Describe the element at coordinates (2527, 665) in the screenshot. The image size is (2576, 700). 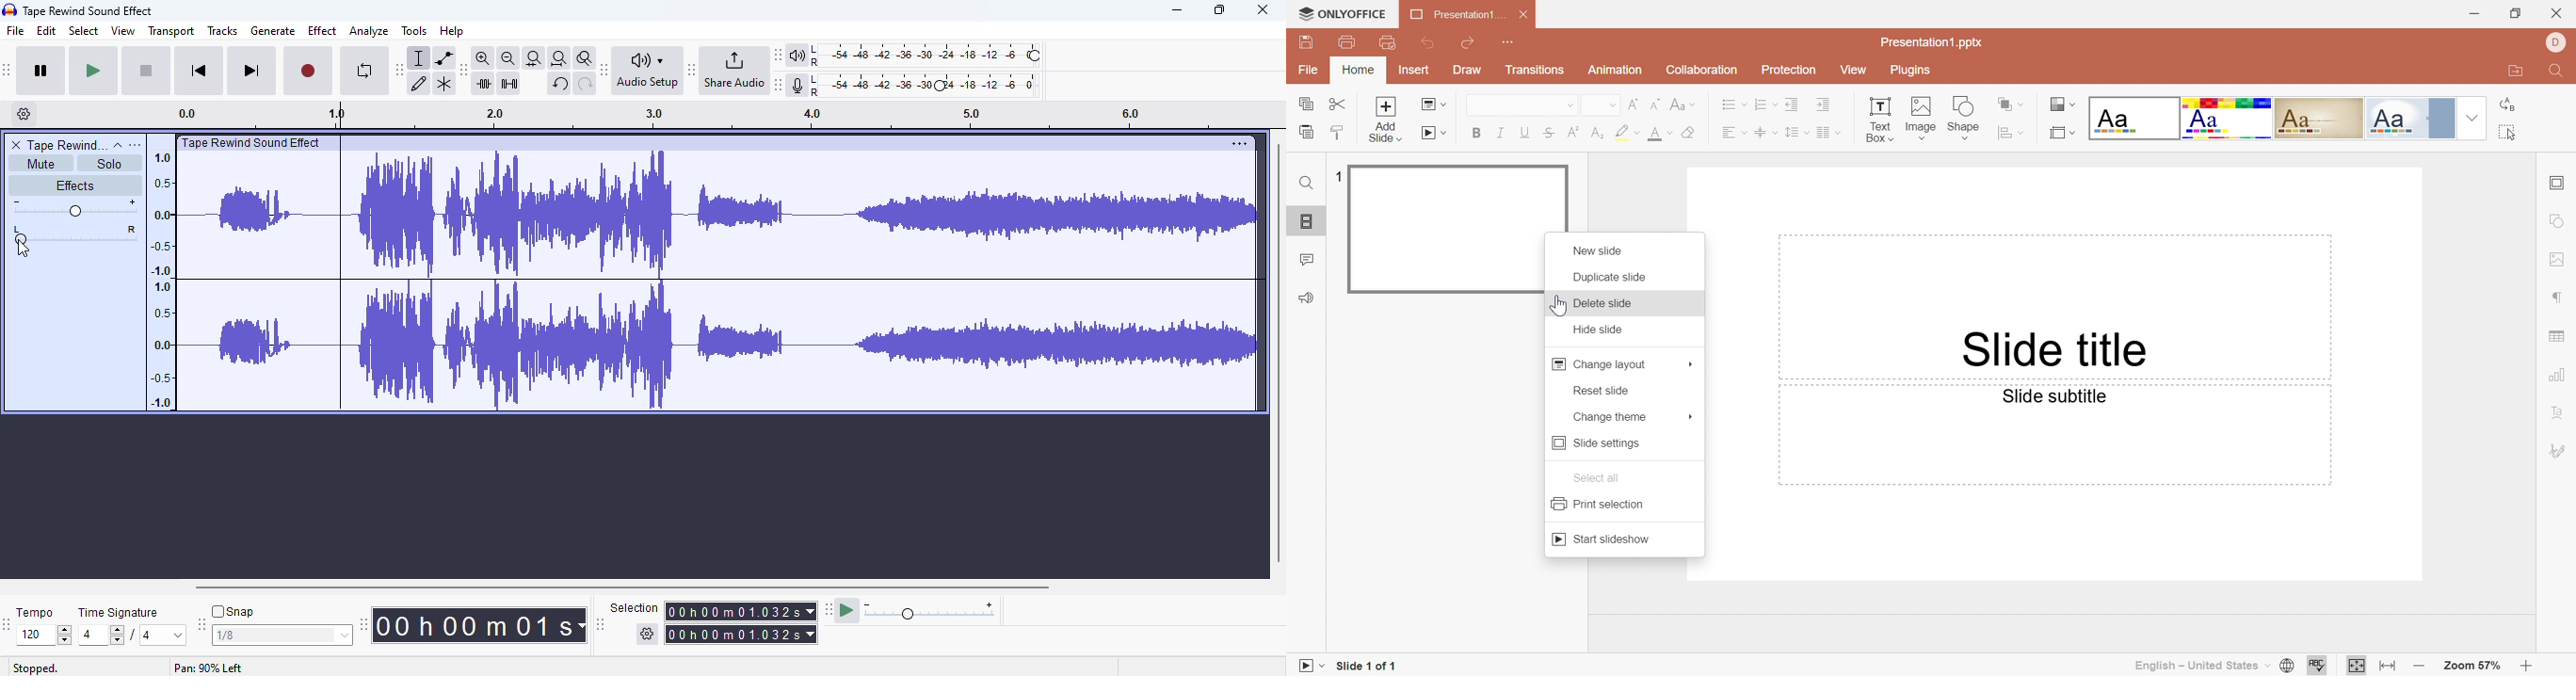
I see `Zoom in` at that location.